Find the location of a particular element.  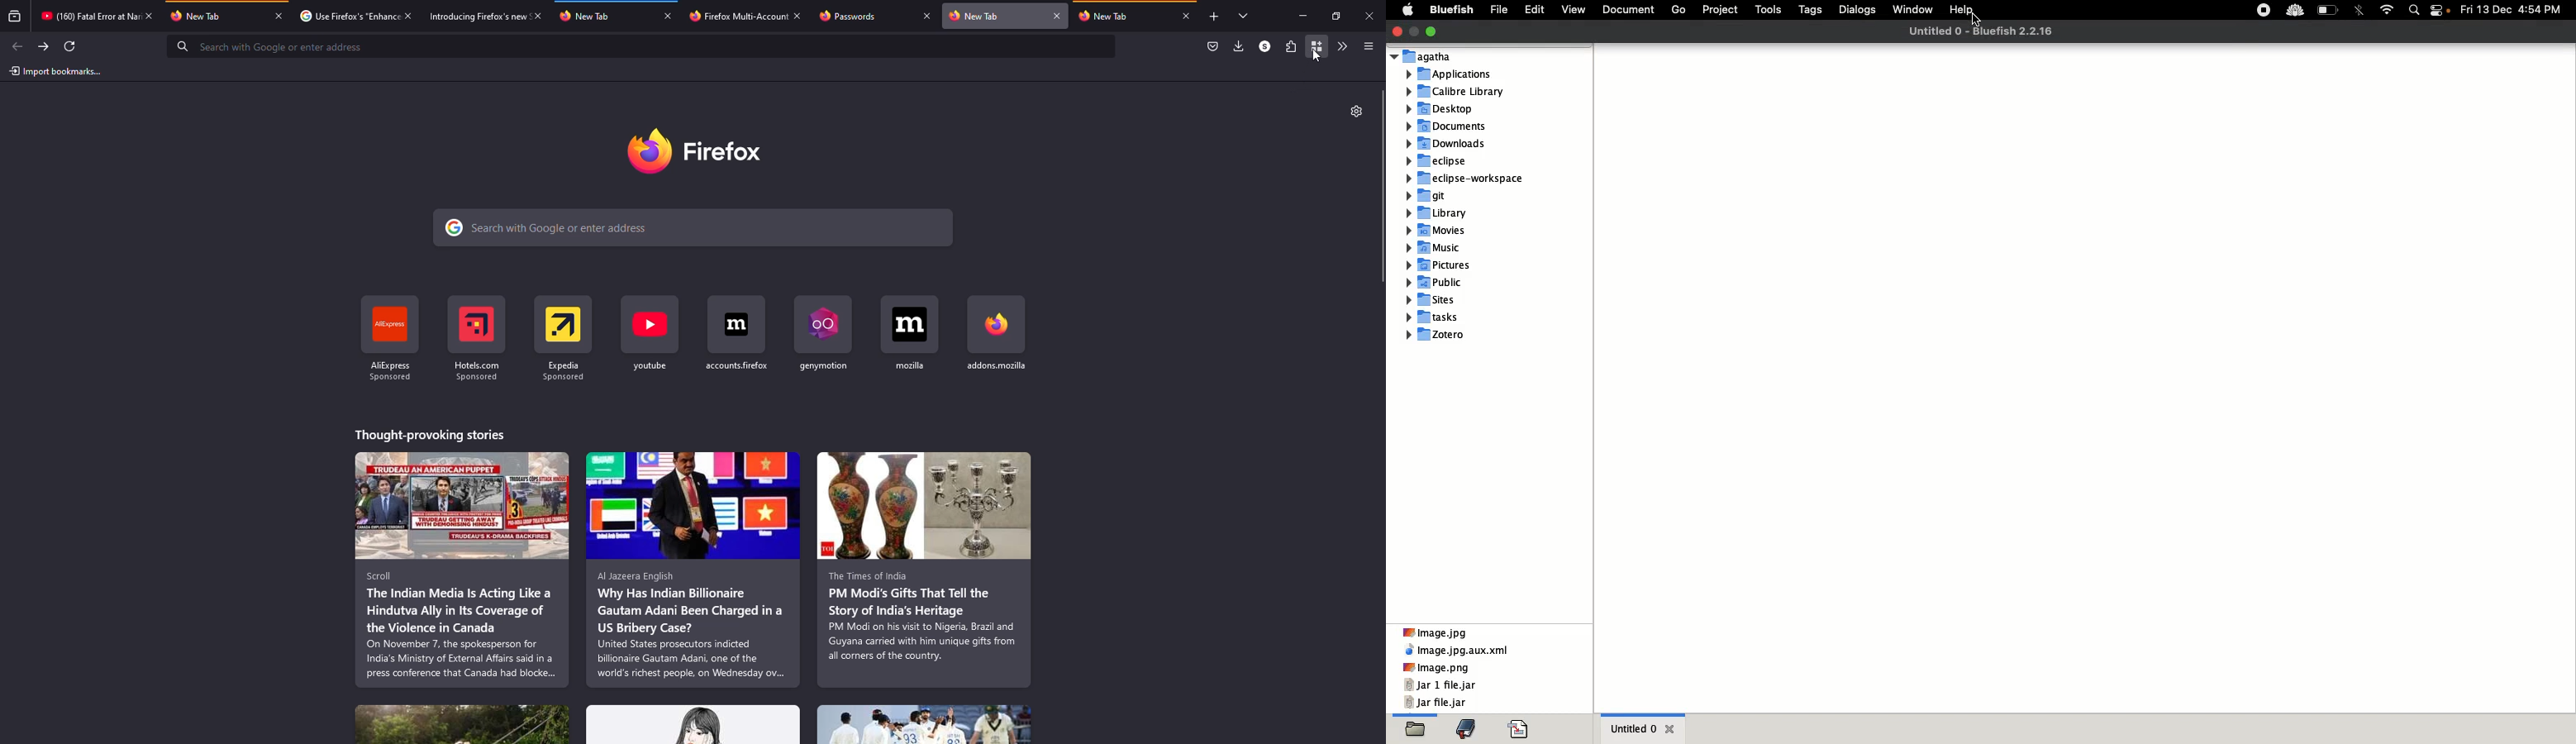

documents is located at coordinates (1455, 126).